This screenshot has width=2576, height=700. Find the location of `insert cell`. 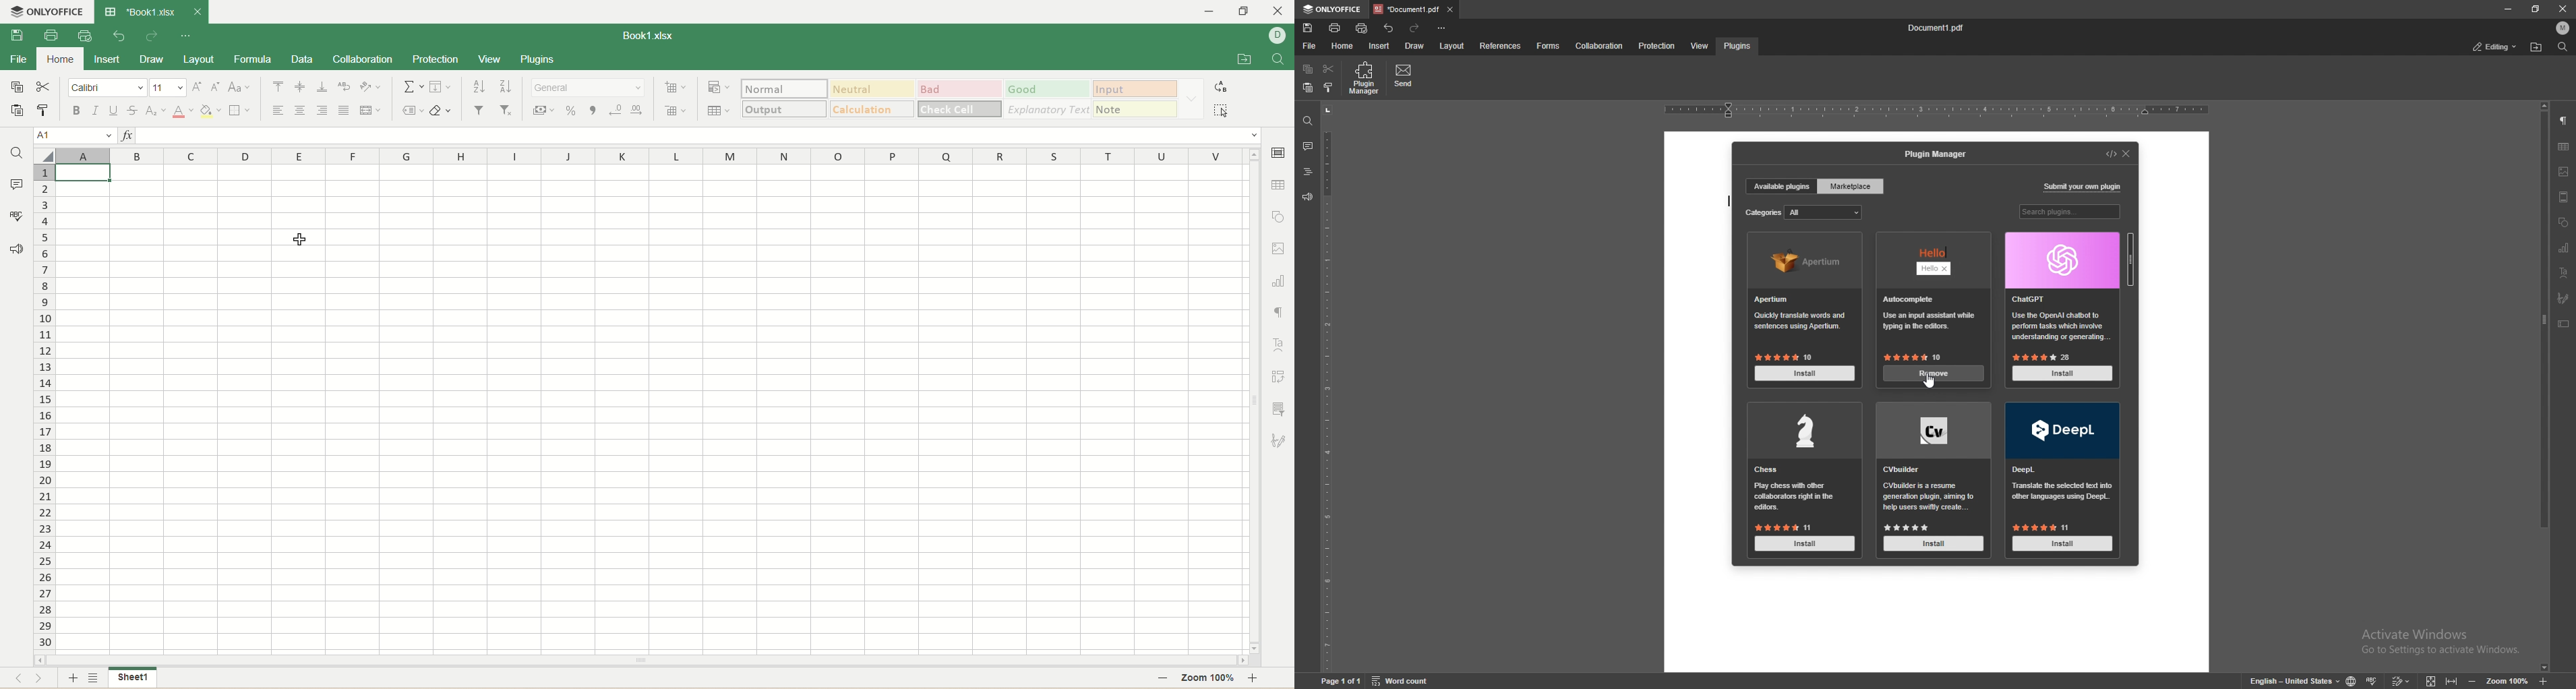

insert cell is located at coordinates (676, 88).